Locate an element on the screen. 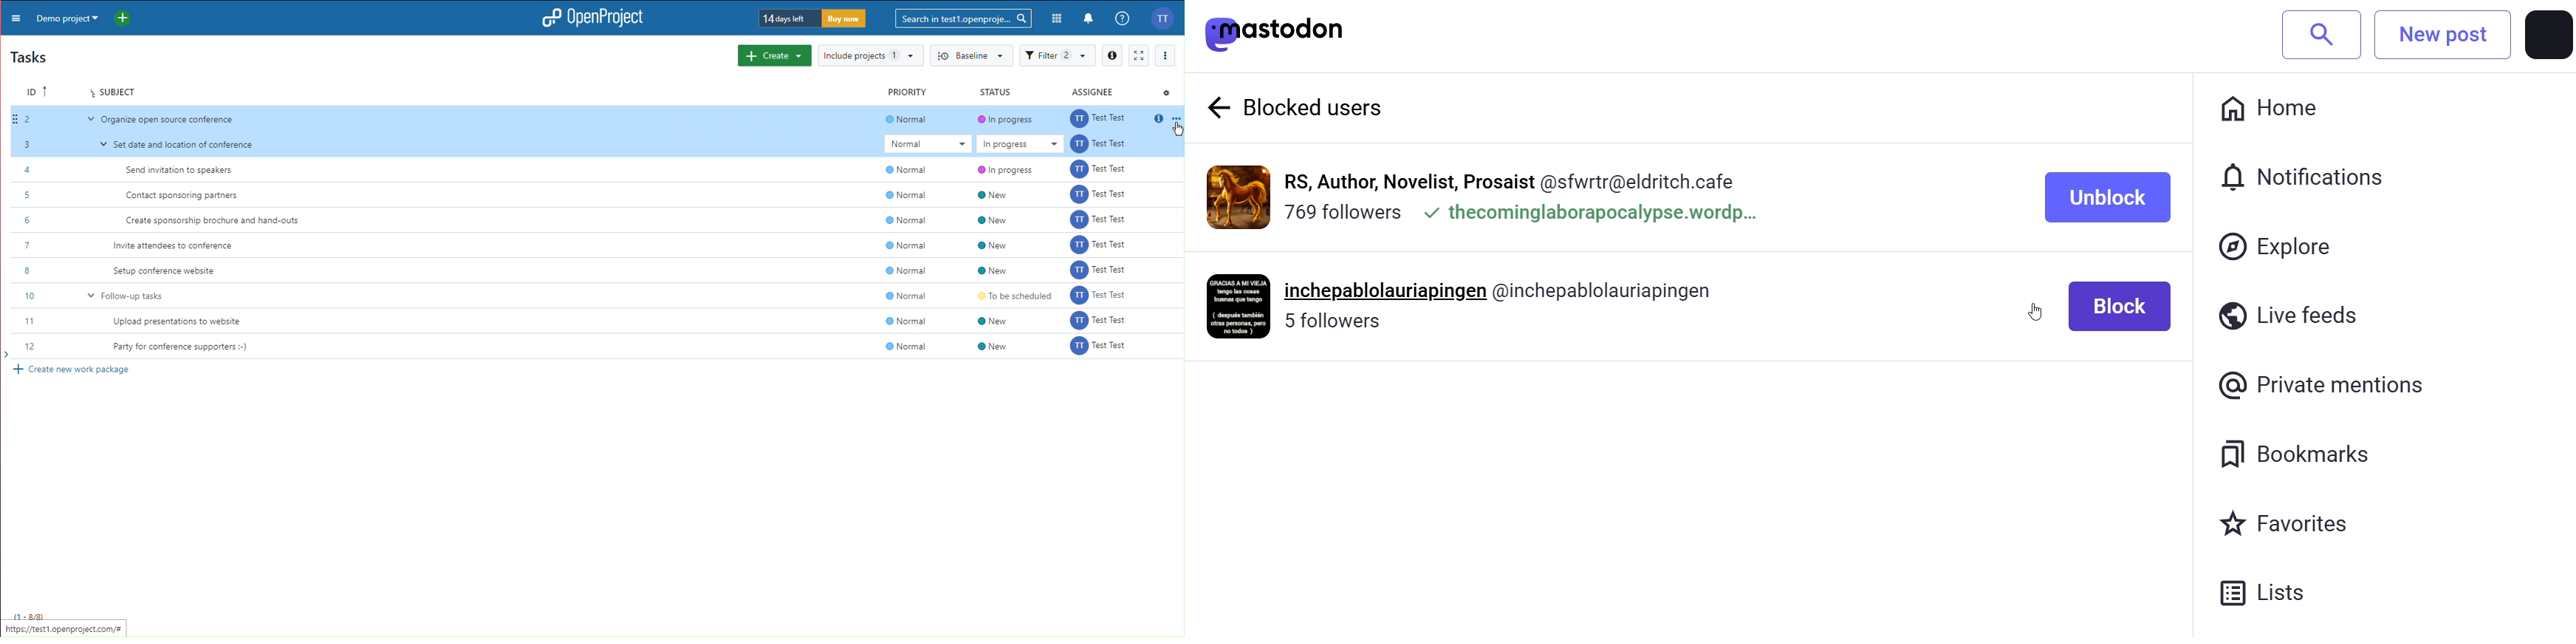  Baseline is located at coordinates (970, 56).